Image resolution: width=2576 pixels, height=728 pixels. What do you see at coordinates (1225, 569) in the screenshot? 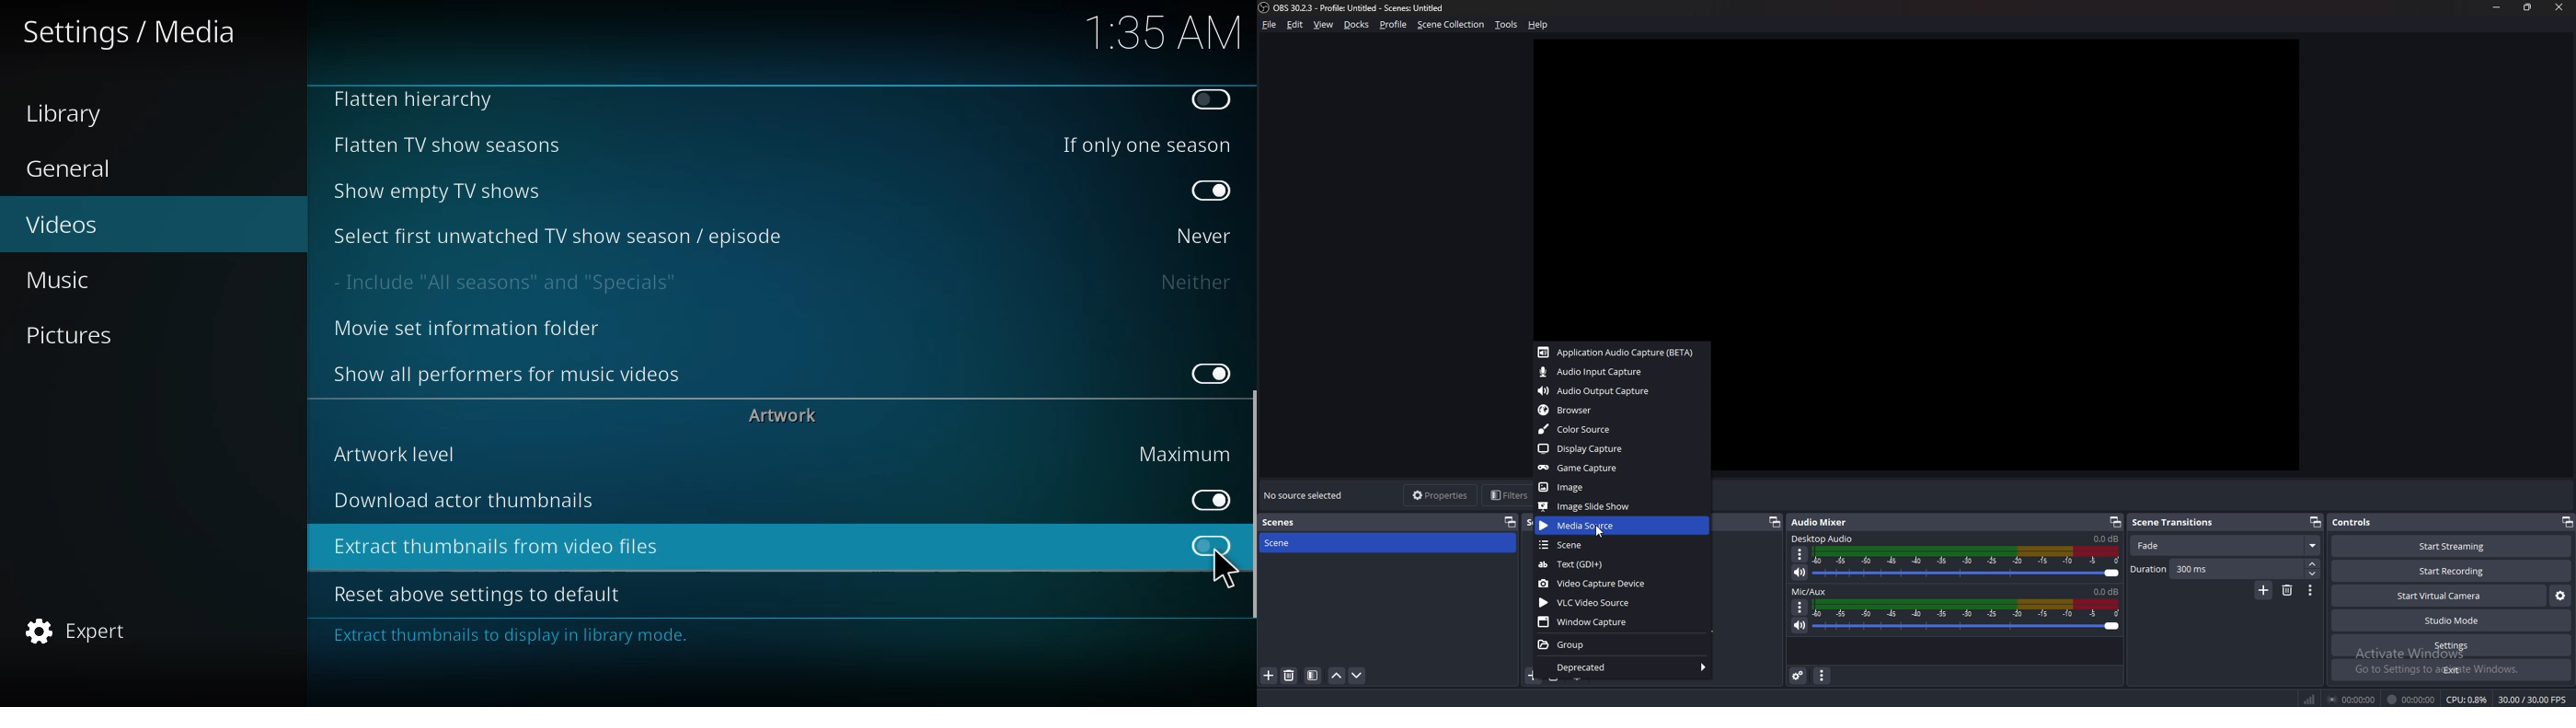
I see `cursor` at bounding box center [1225, 569].